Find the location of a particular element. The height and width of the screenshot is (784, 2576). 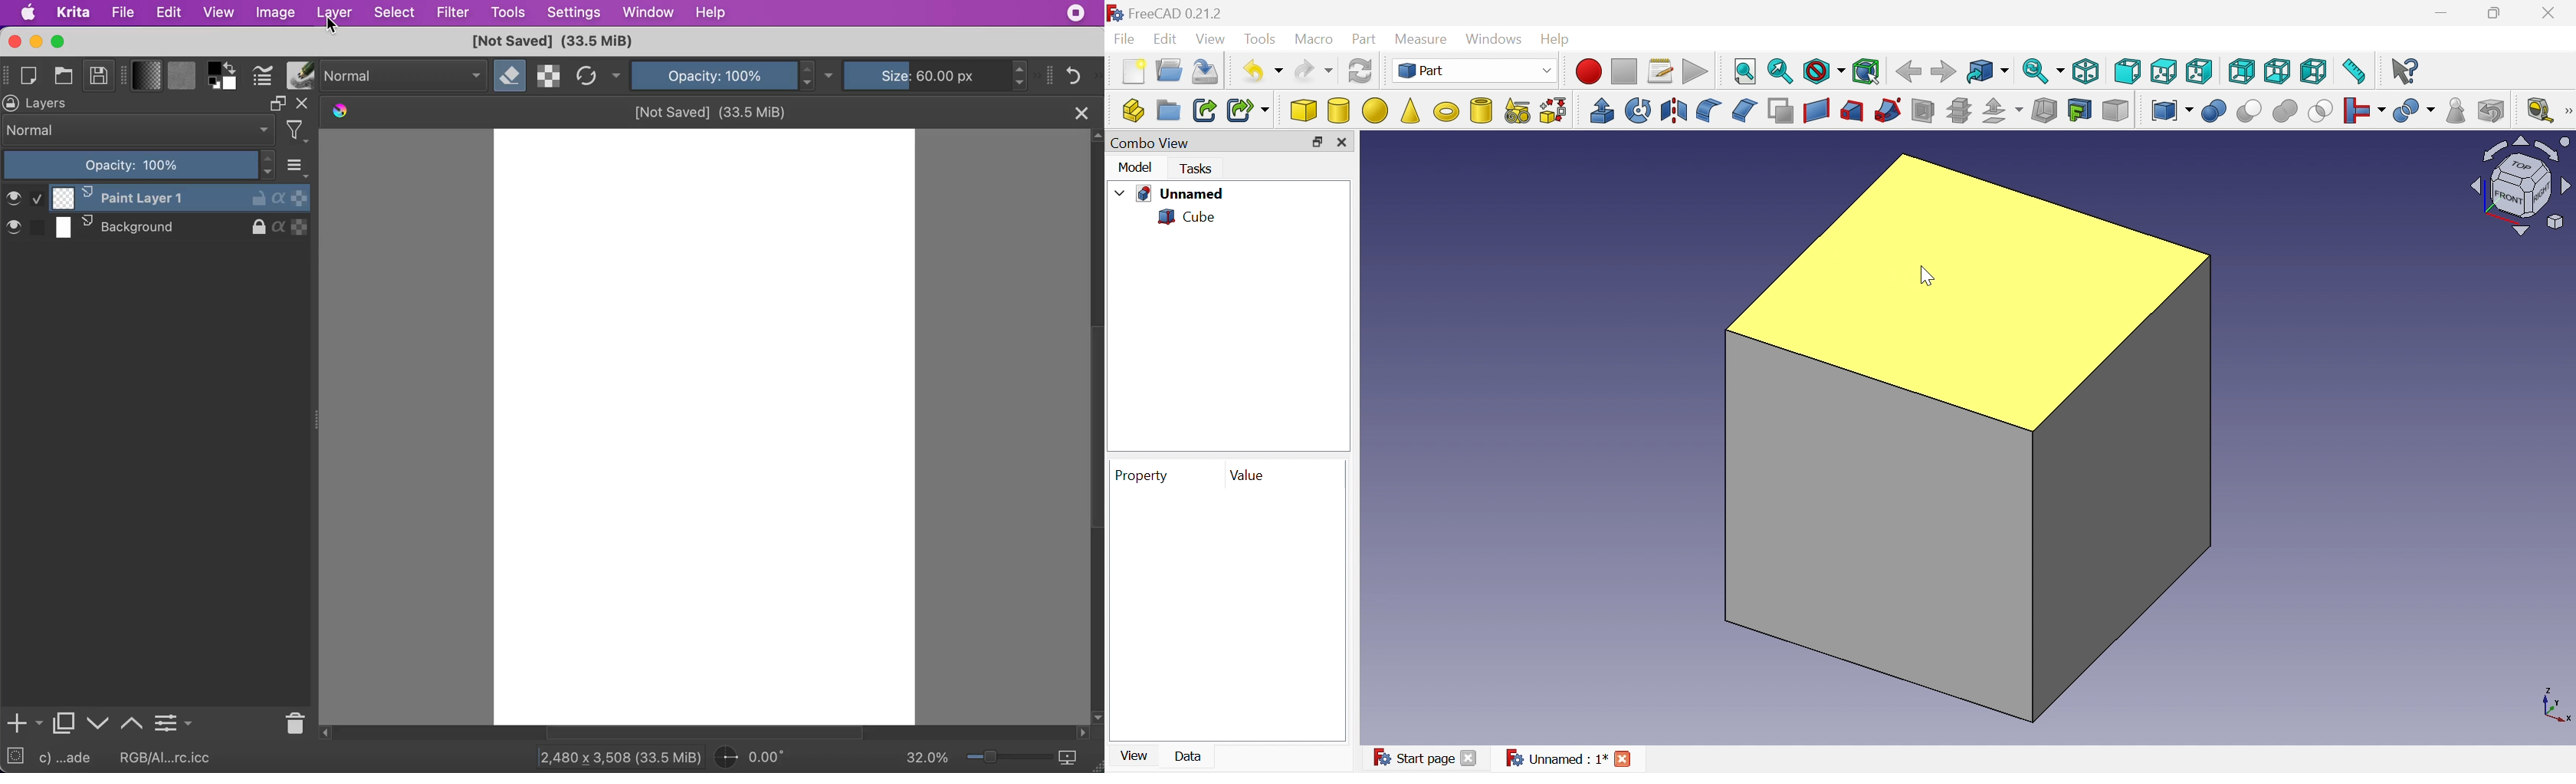

Forward is located at coordinates (1944, 70).